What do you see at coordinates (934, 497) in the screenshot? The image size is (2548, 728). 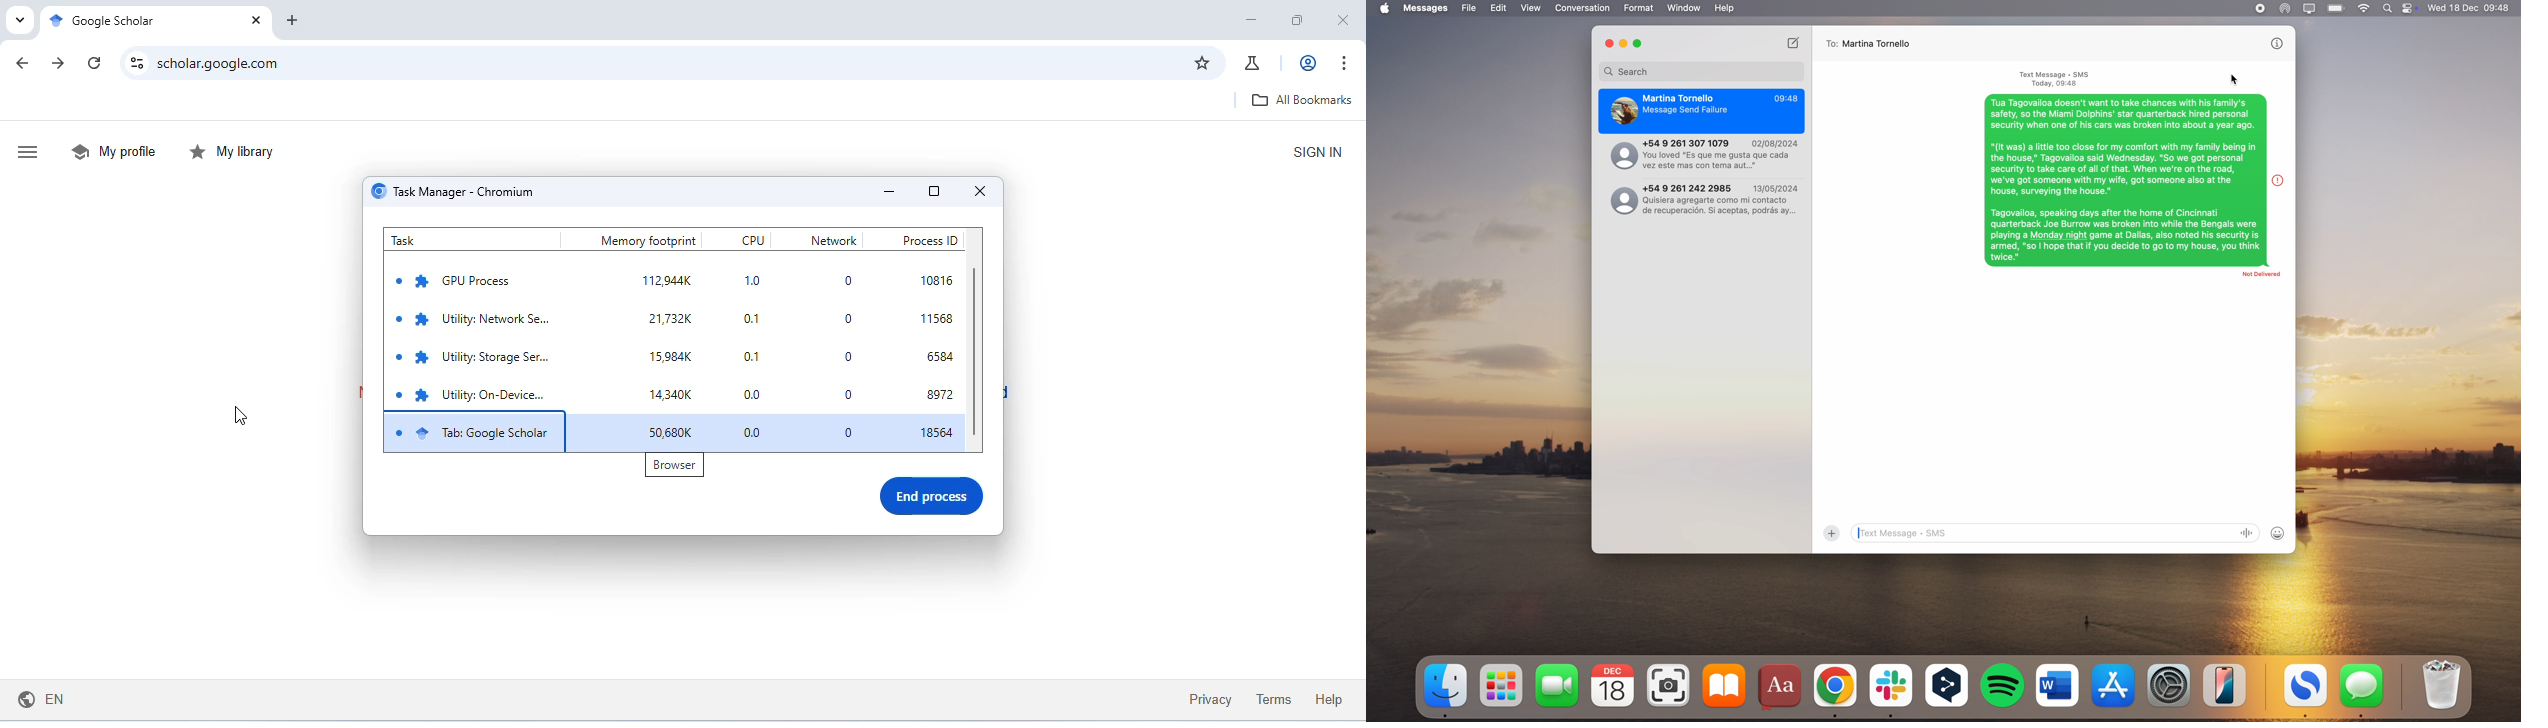 I see `end process` at bounding box center [934, 497].